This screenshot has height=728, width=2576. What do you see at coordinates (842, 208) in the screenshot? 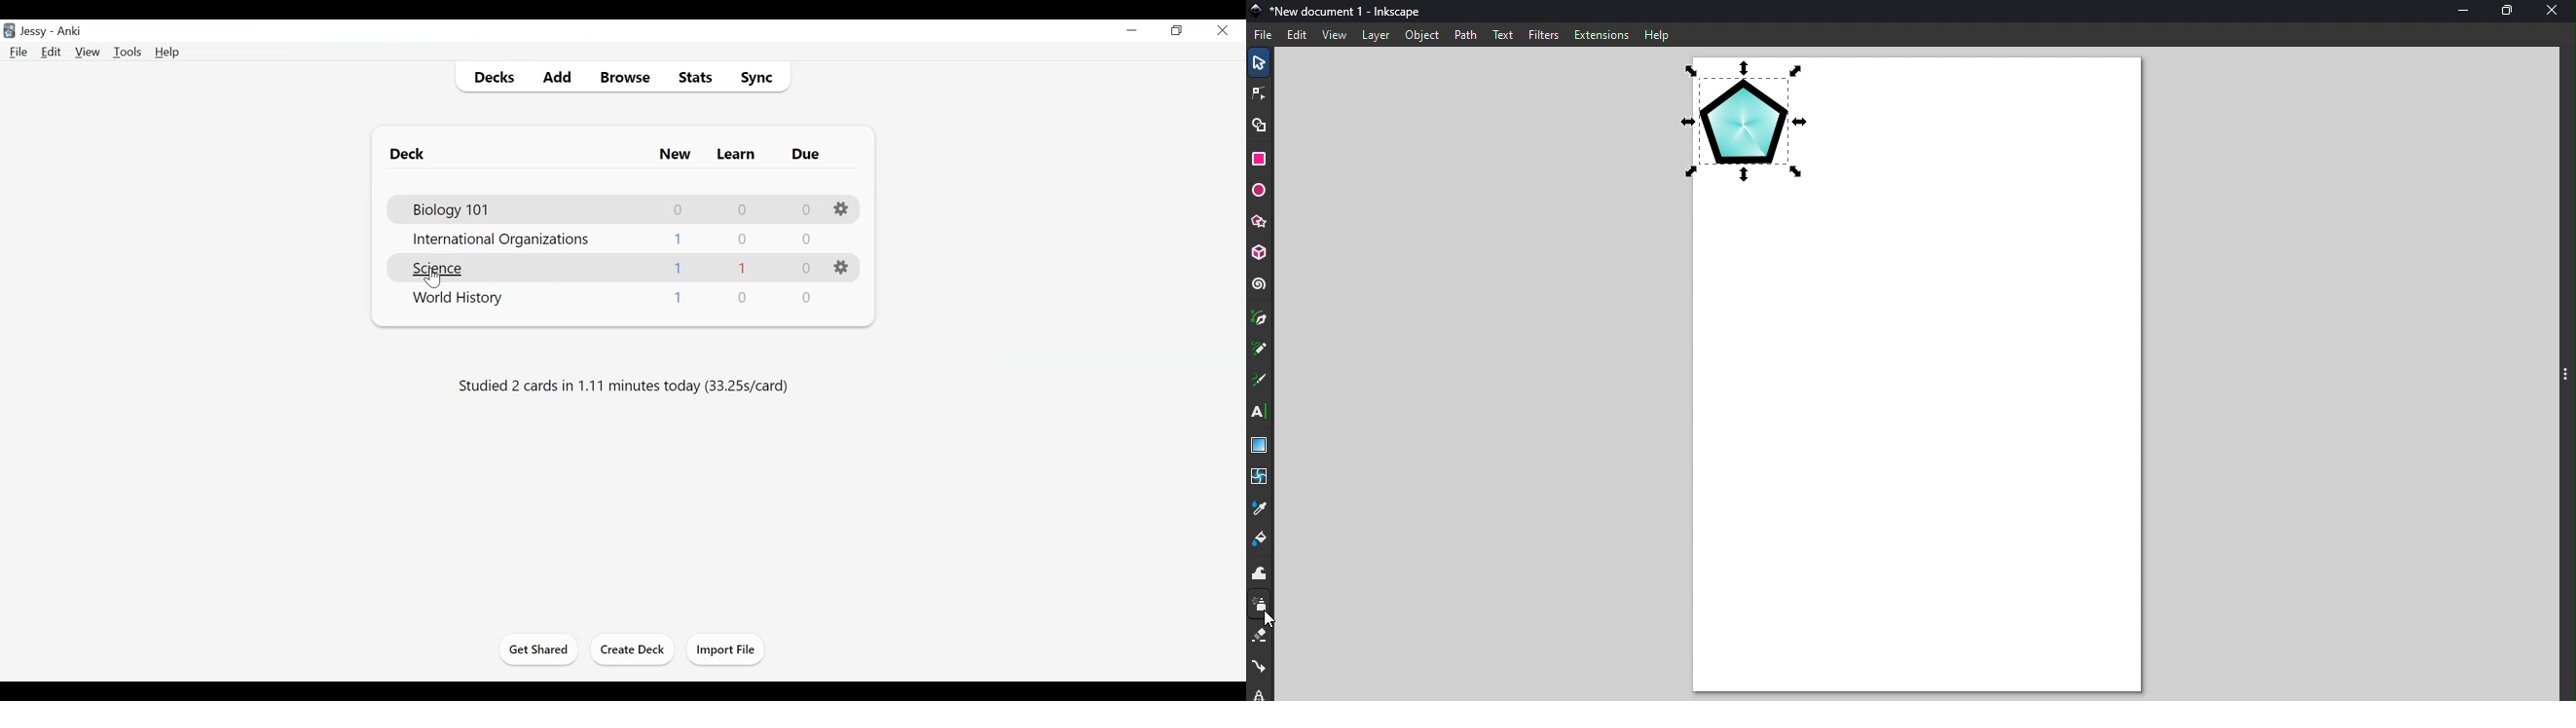
I see `Options` at bounding box center [842, 208].